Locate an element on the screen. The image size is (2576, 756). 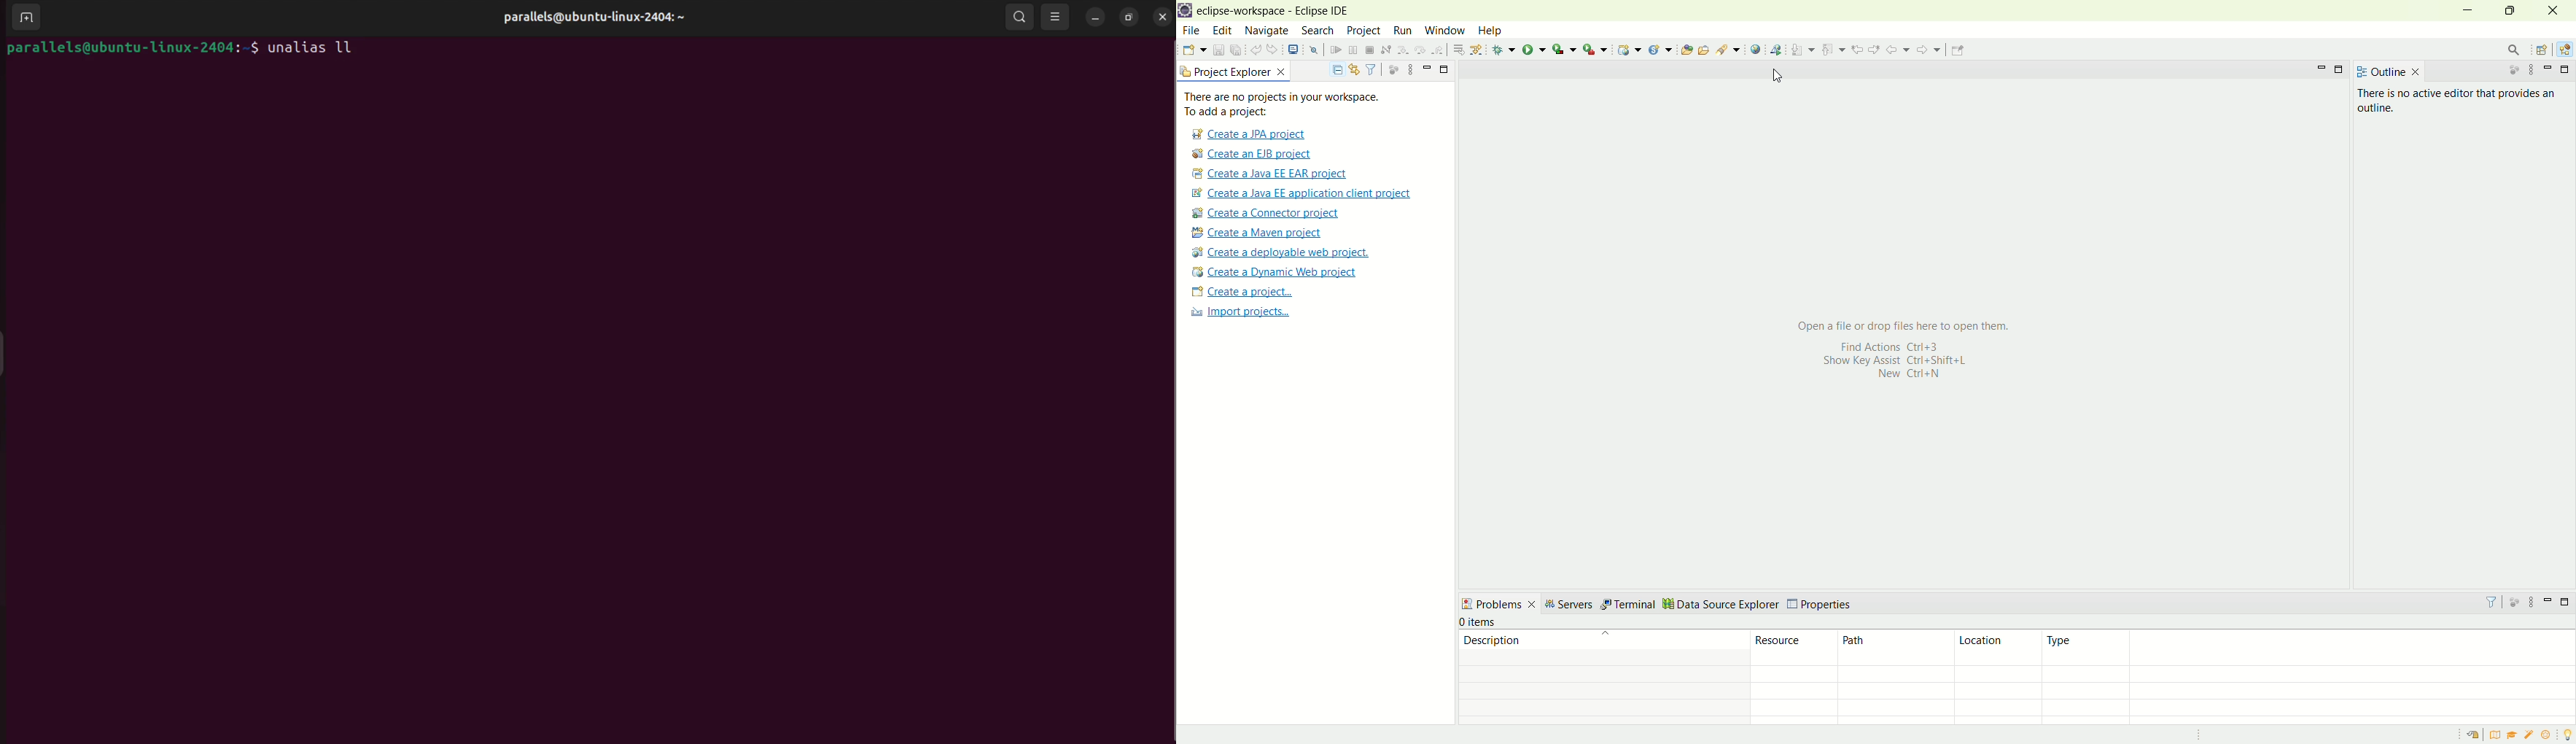
servers is located at coordinates (1568, 606).